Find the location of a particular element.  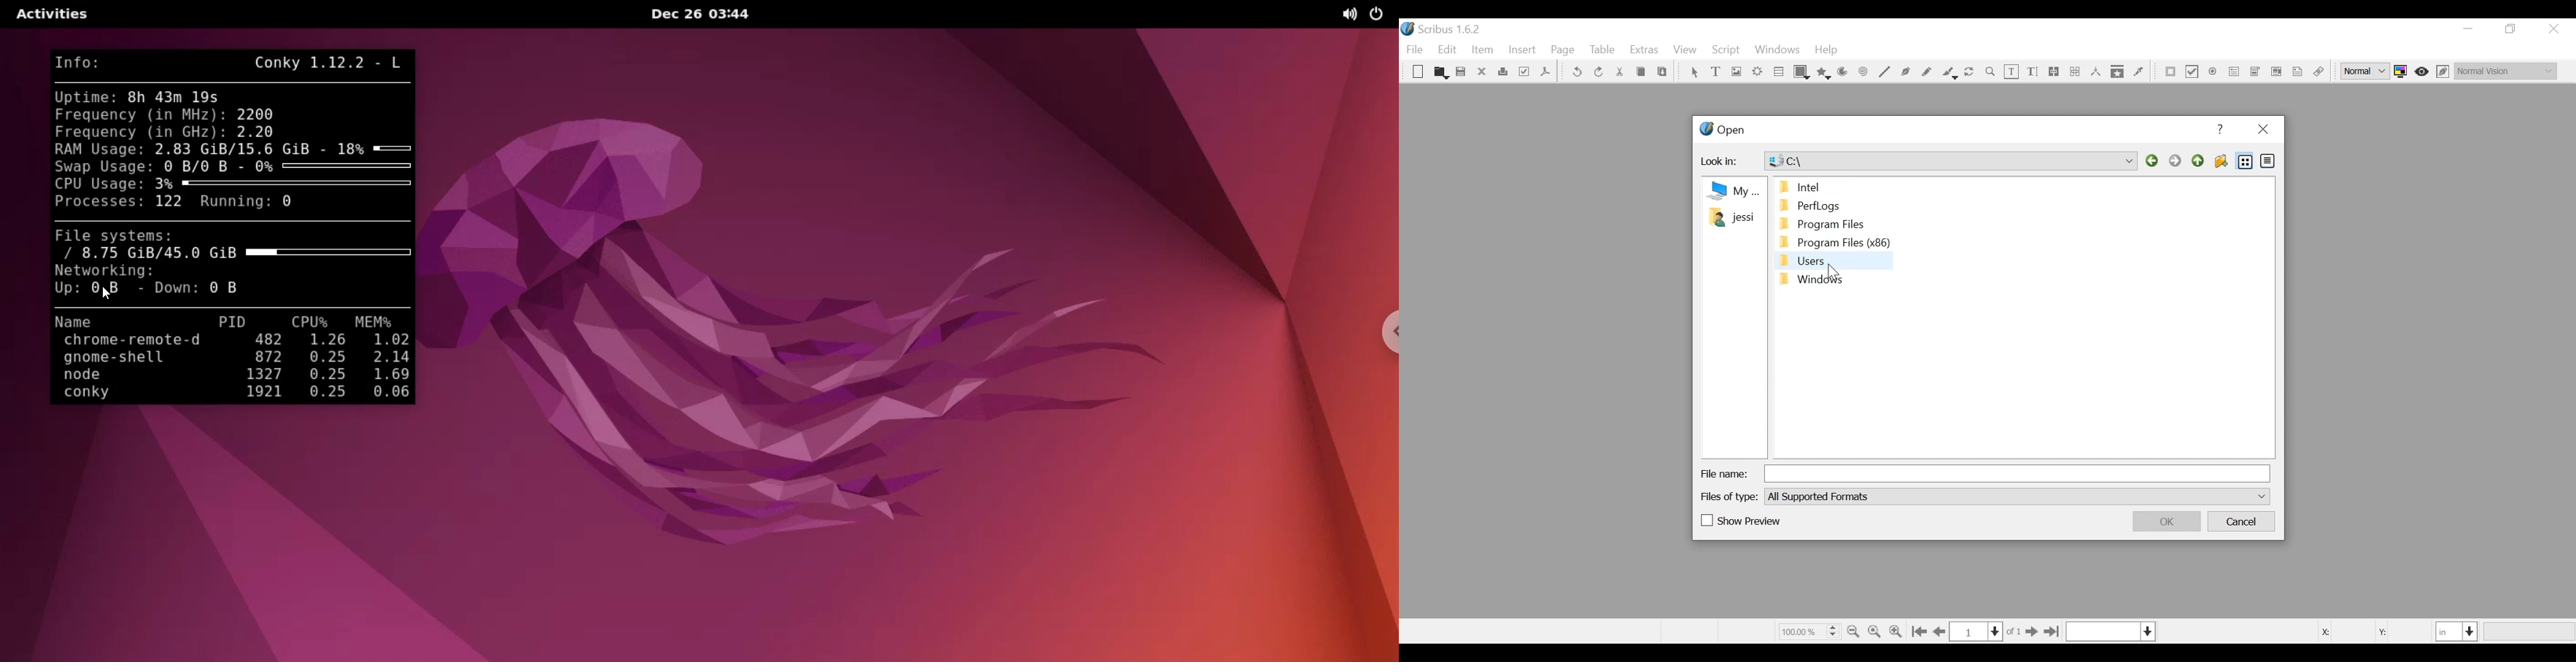

Go to first Page is located at coordinates (1921, 631).